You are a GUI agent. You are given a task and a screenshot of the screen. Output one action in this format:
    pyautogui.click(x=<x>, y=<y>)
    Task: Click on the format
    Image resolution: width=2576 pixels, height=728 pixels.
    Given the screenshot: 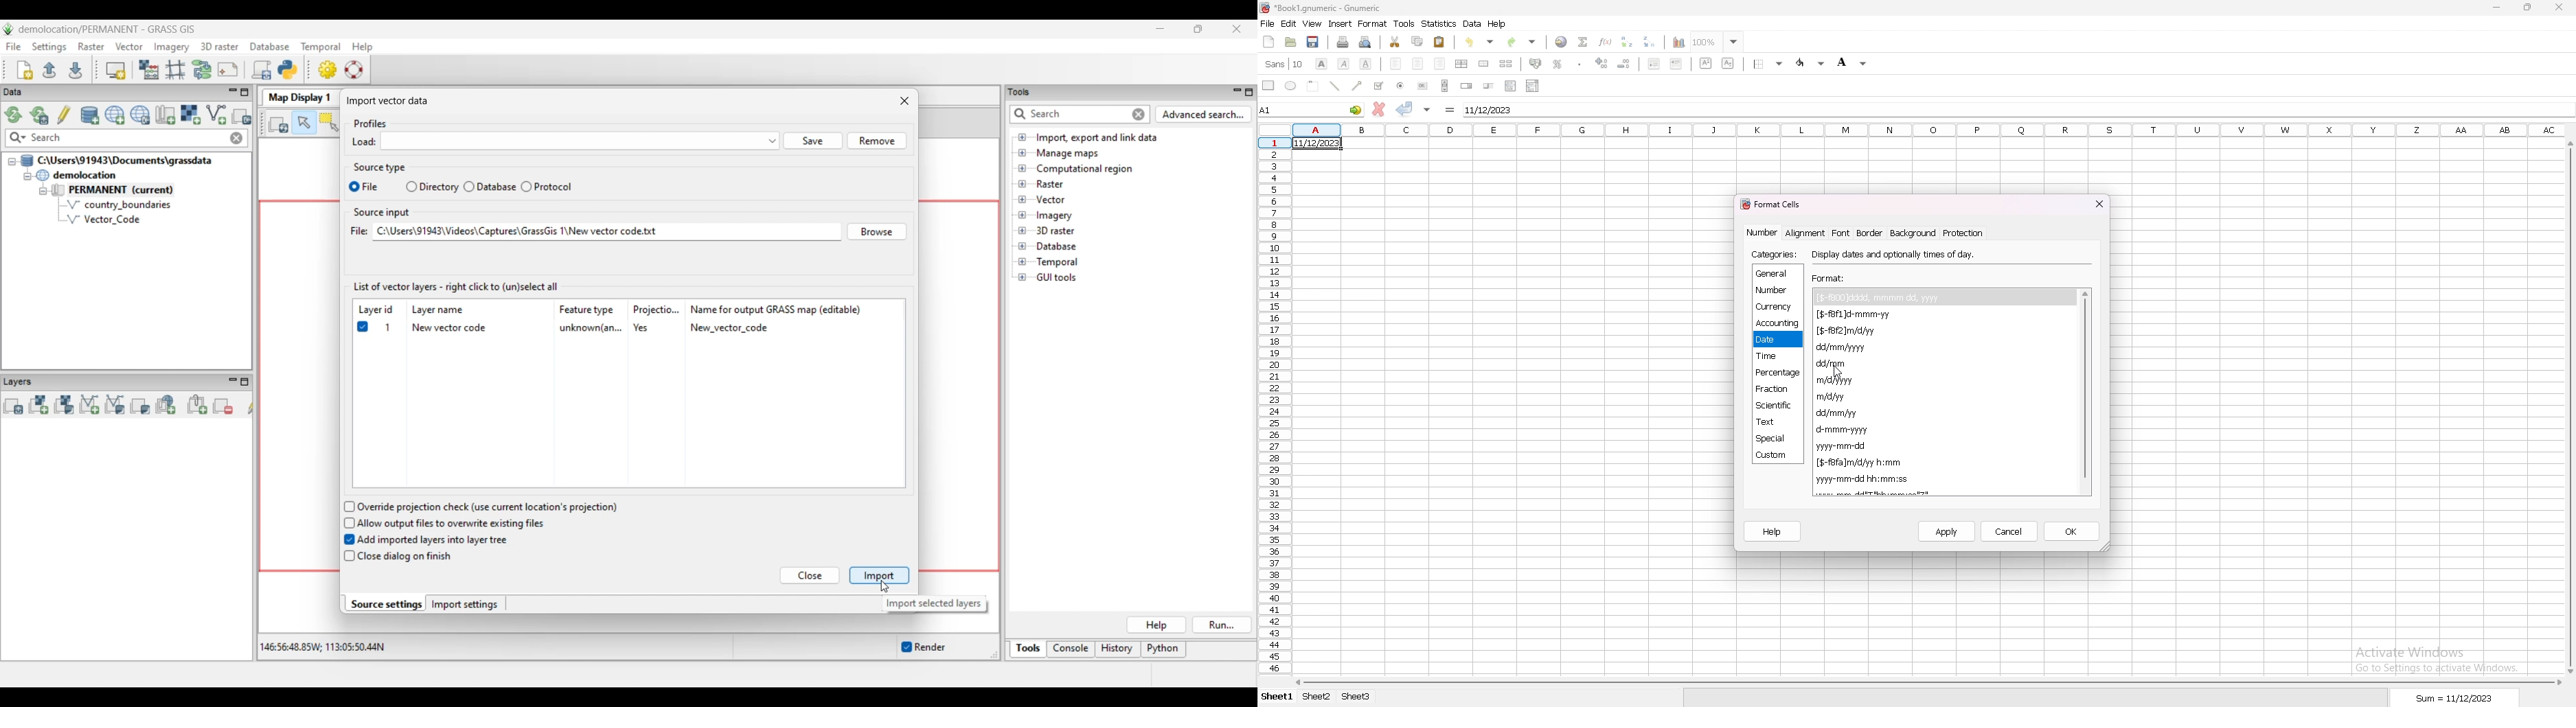 What is the action you would take?
    pyautogui.click(x=1373, y=23)
    